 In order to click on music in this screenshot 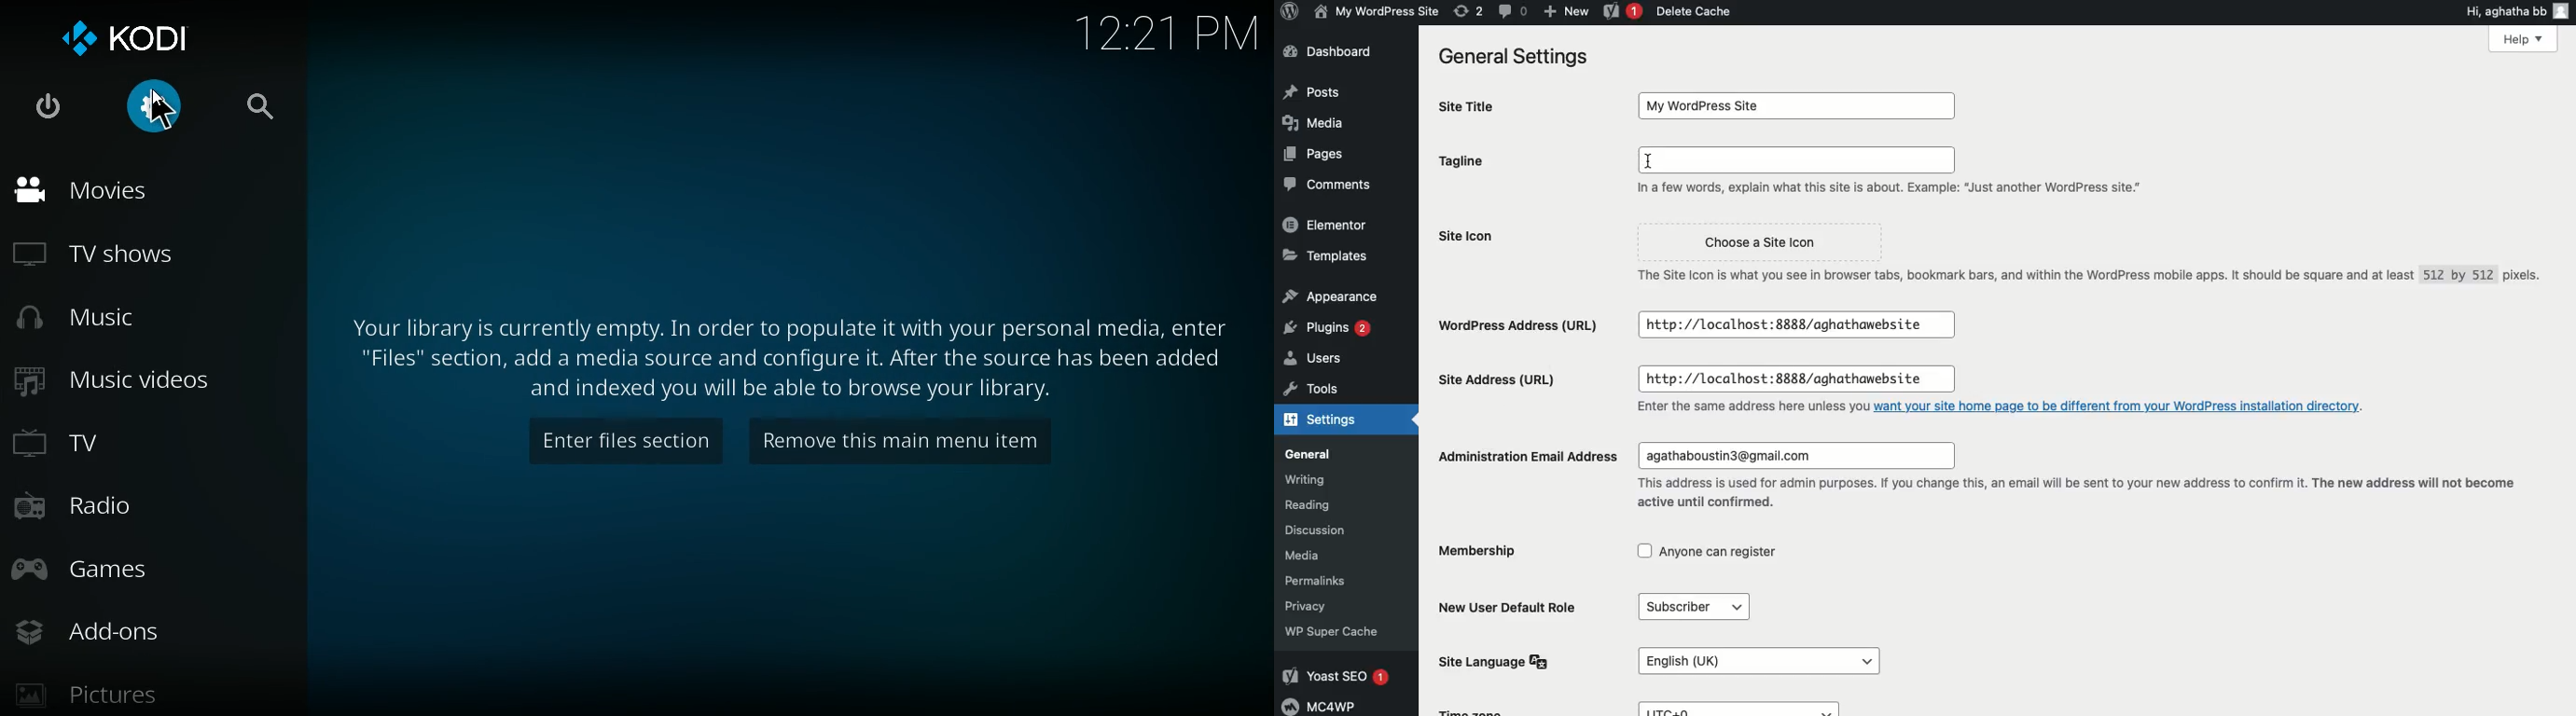, I will do `click(155, 322)`.